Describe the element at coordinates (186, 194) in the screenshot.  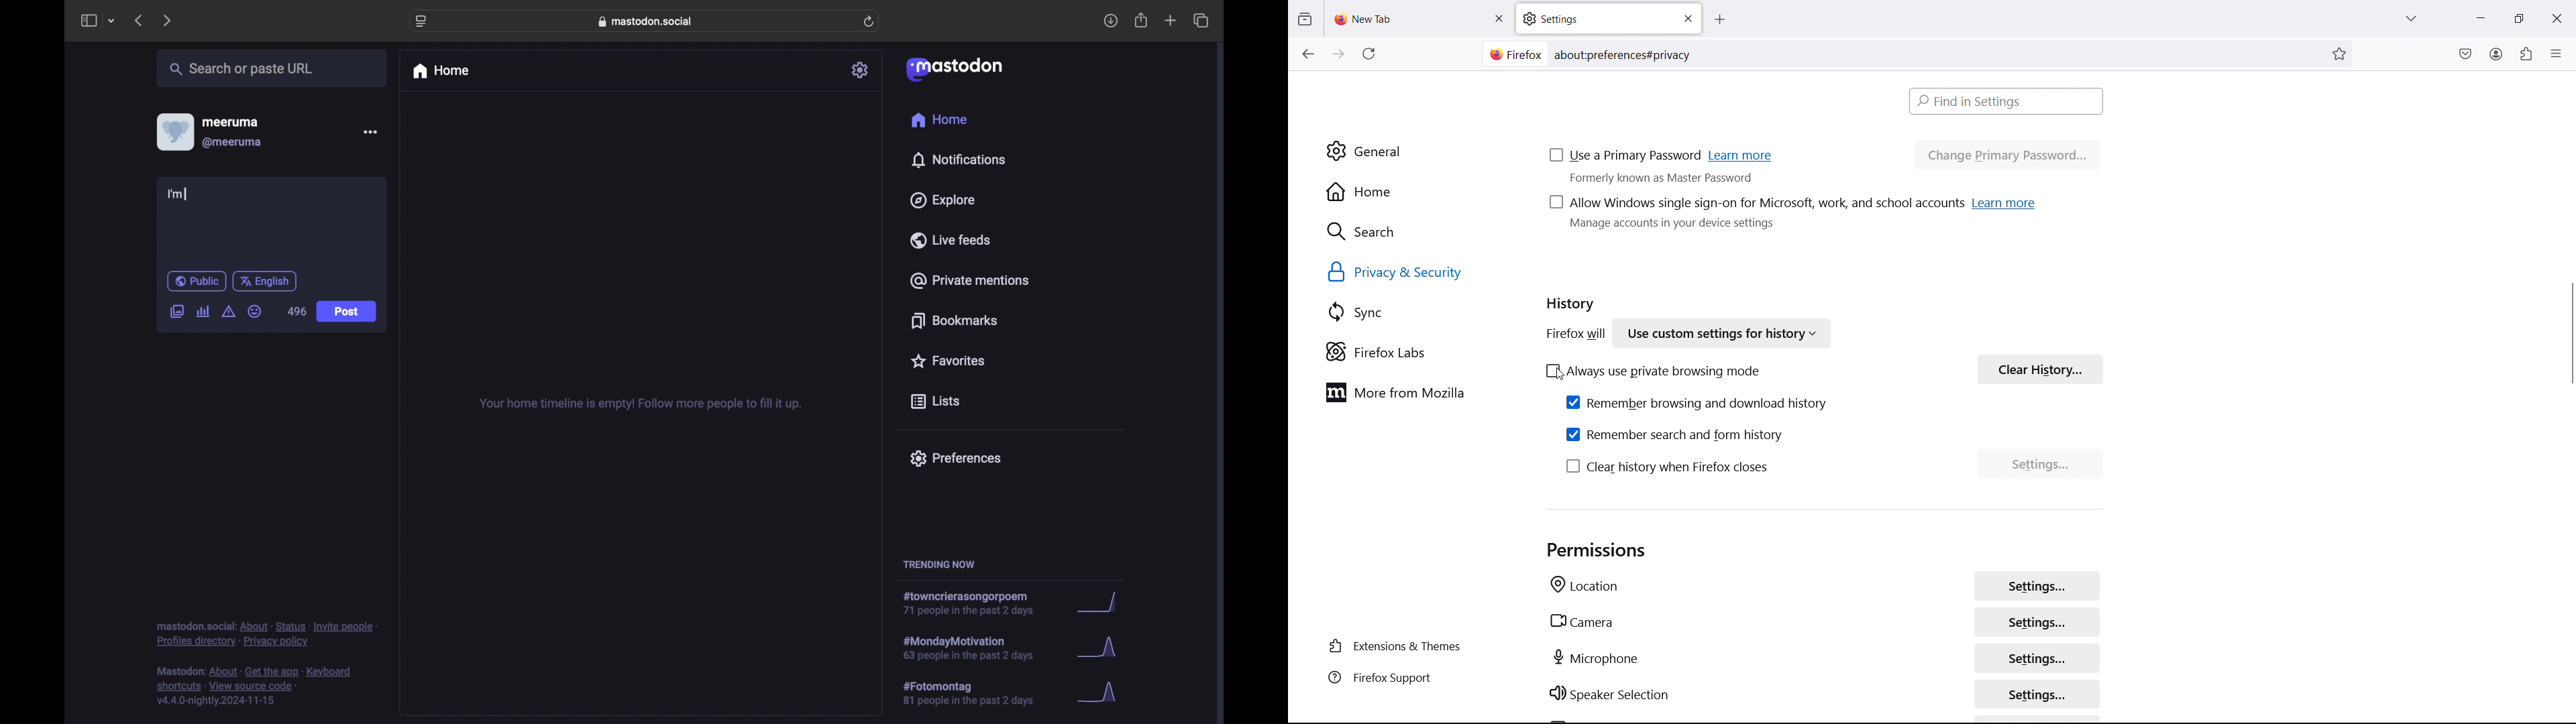
I see `text cursor` at that location.